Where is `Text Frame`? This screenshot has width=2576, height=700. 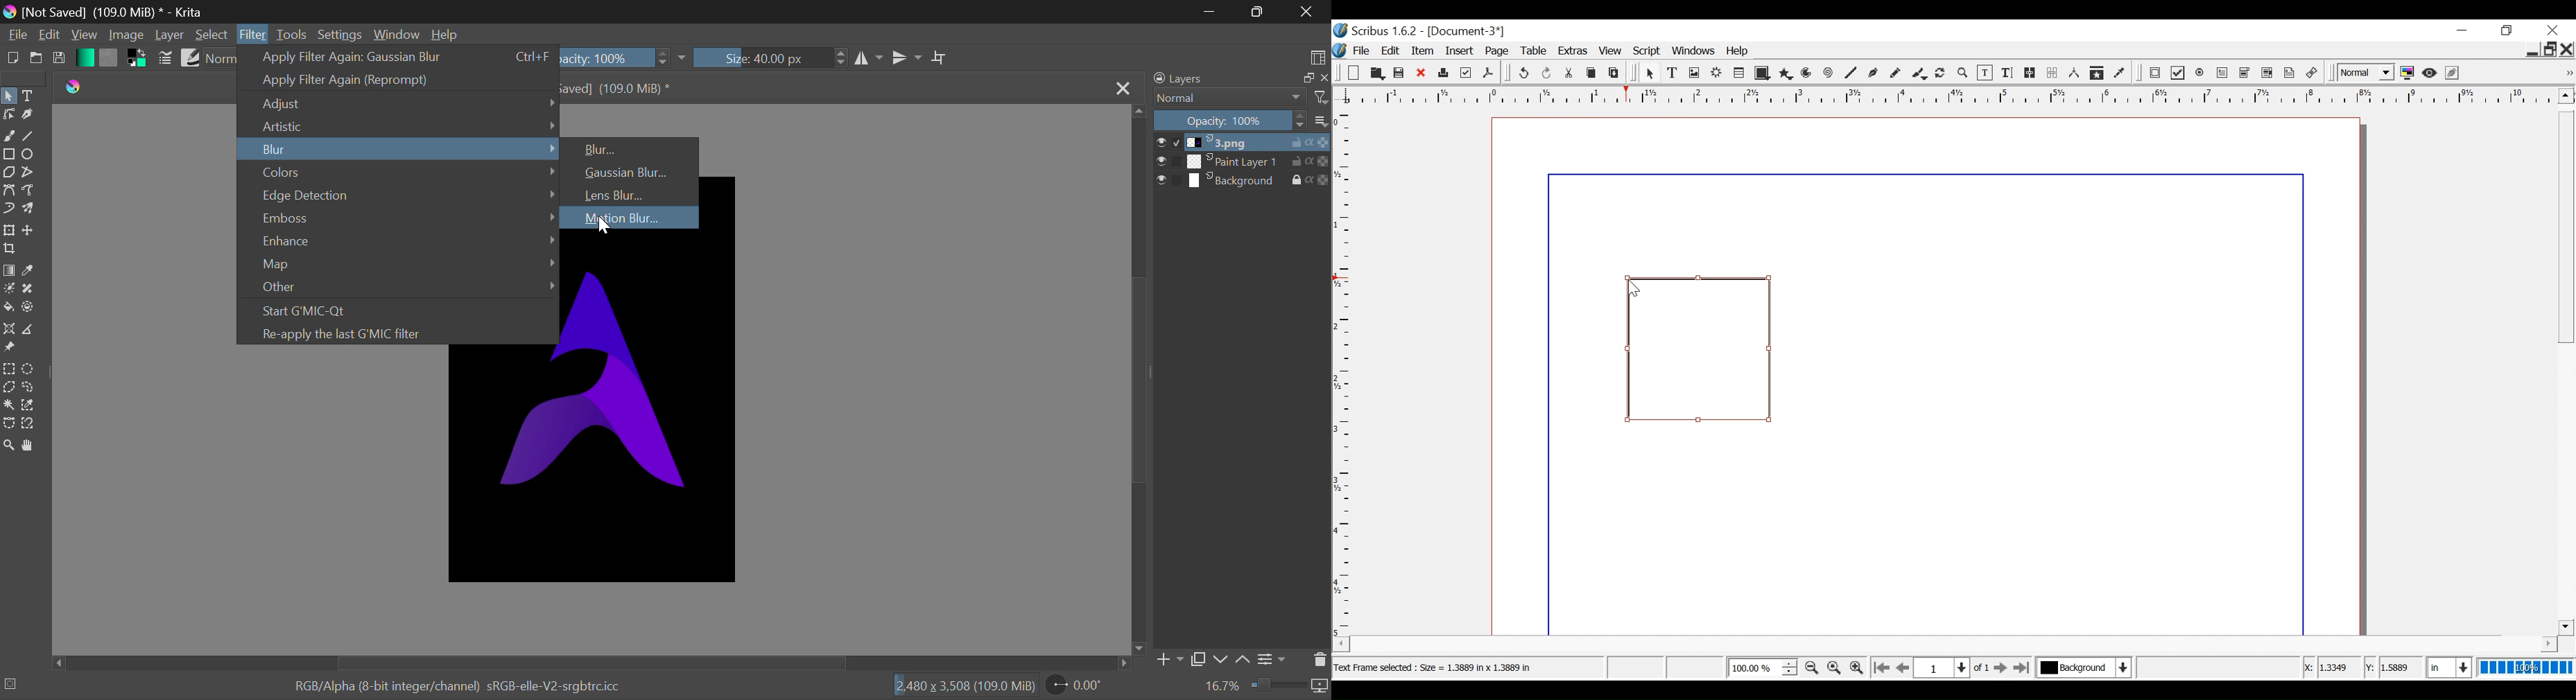
Text Frame is located at coordinates (1672, 73).